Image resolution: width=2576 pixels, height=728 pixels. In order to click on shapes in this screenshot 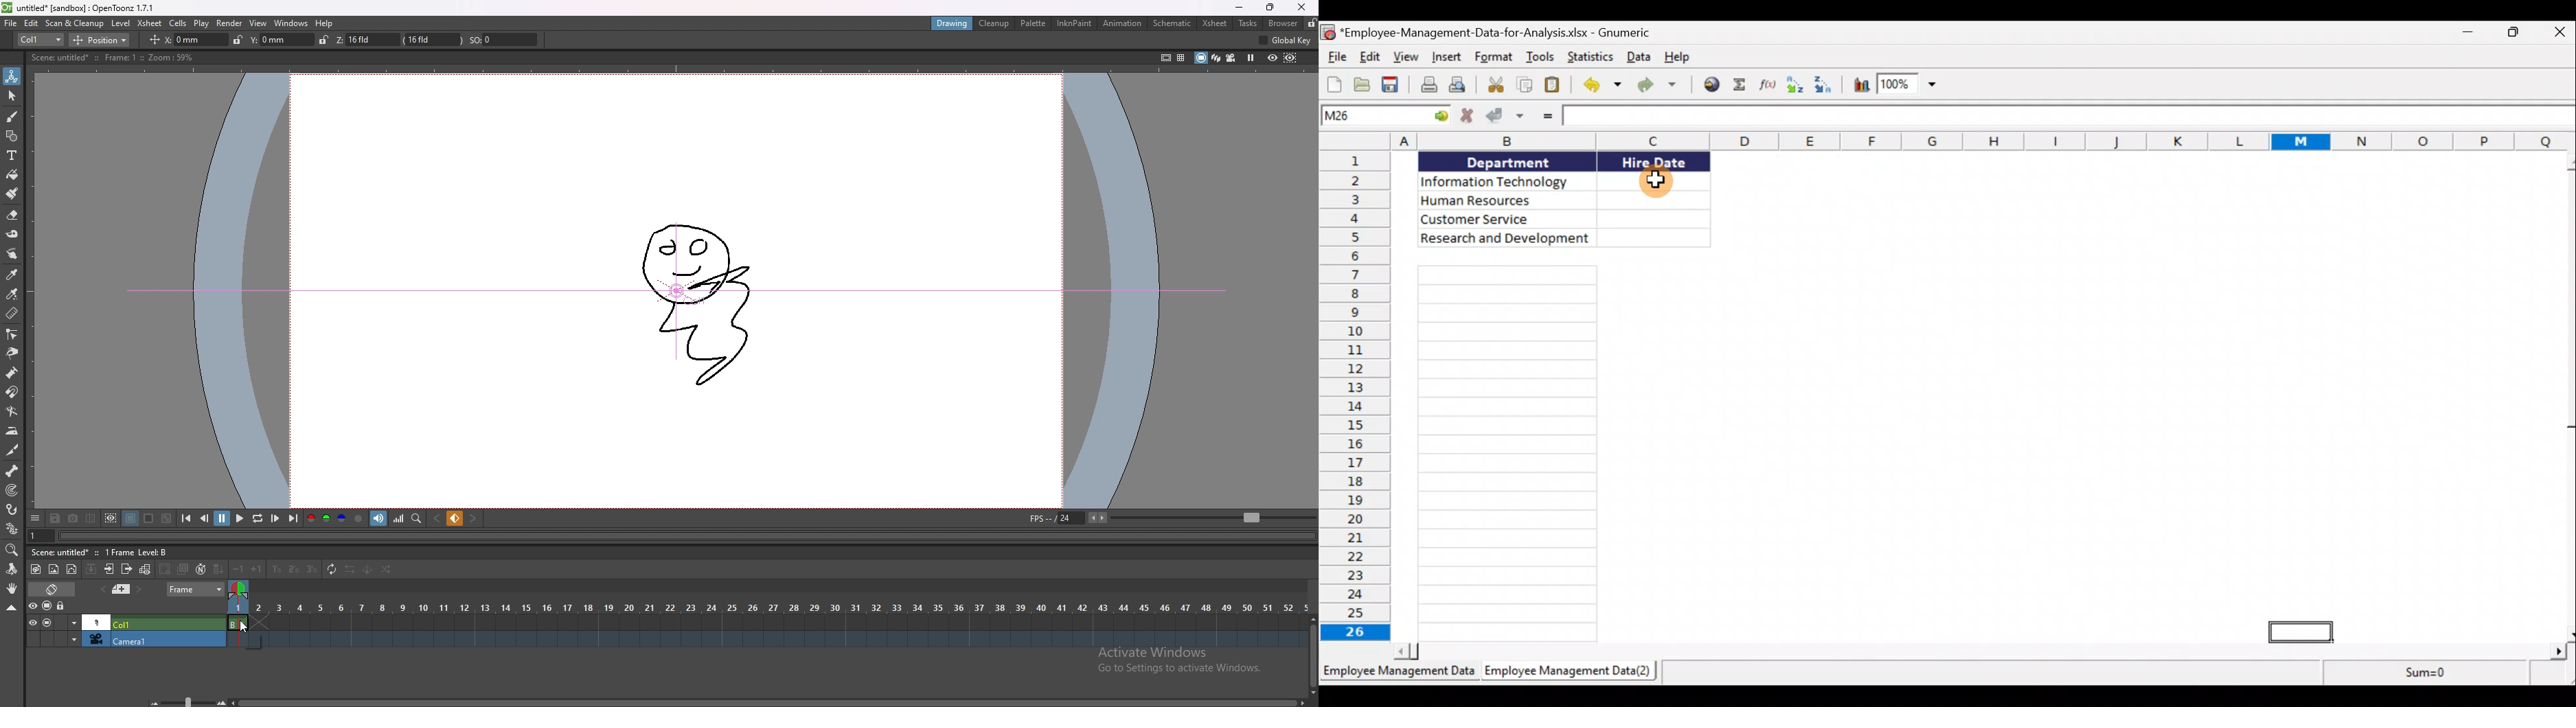, I will do `click(12, 136)`.